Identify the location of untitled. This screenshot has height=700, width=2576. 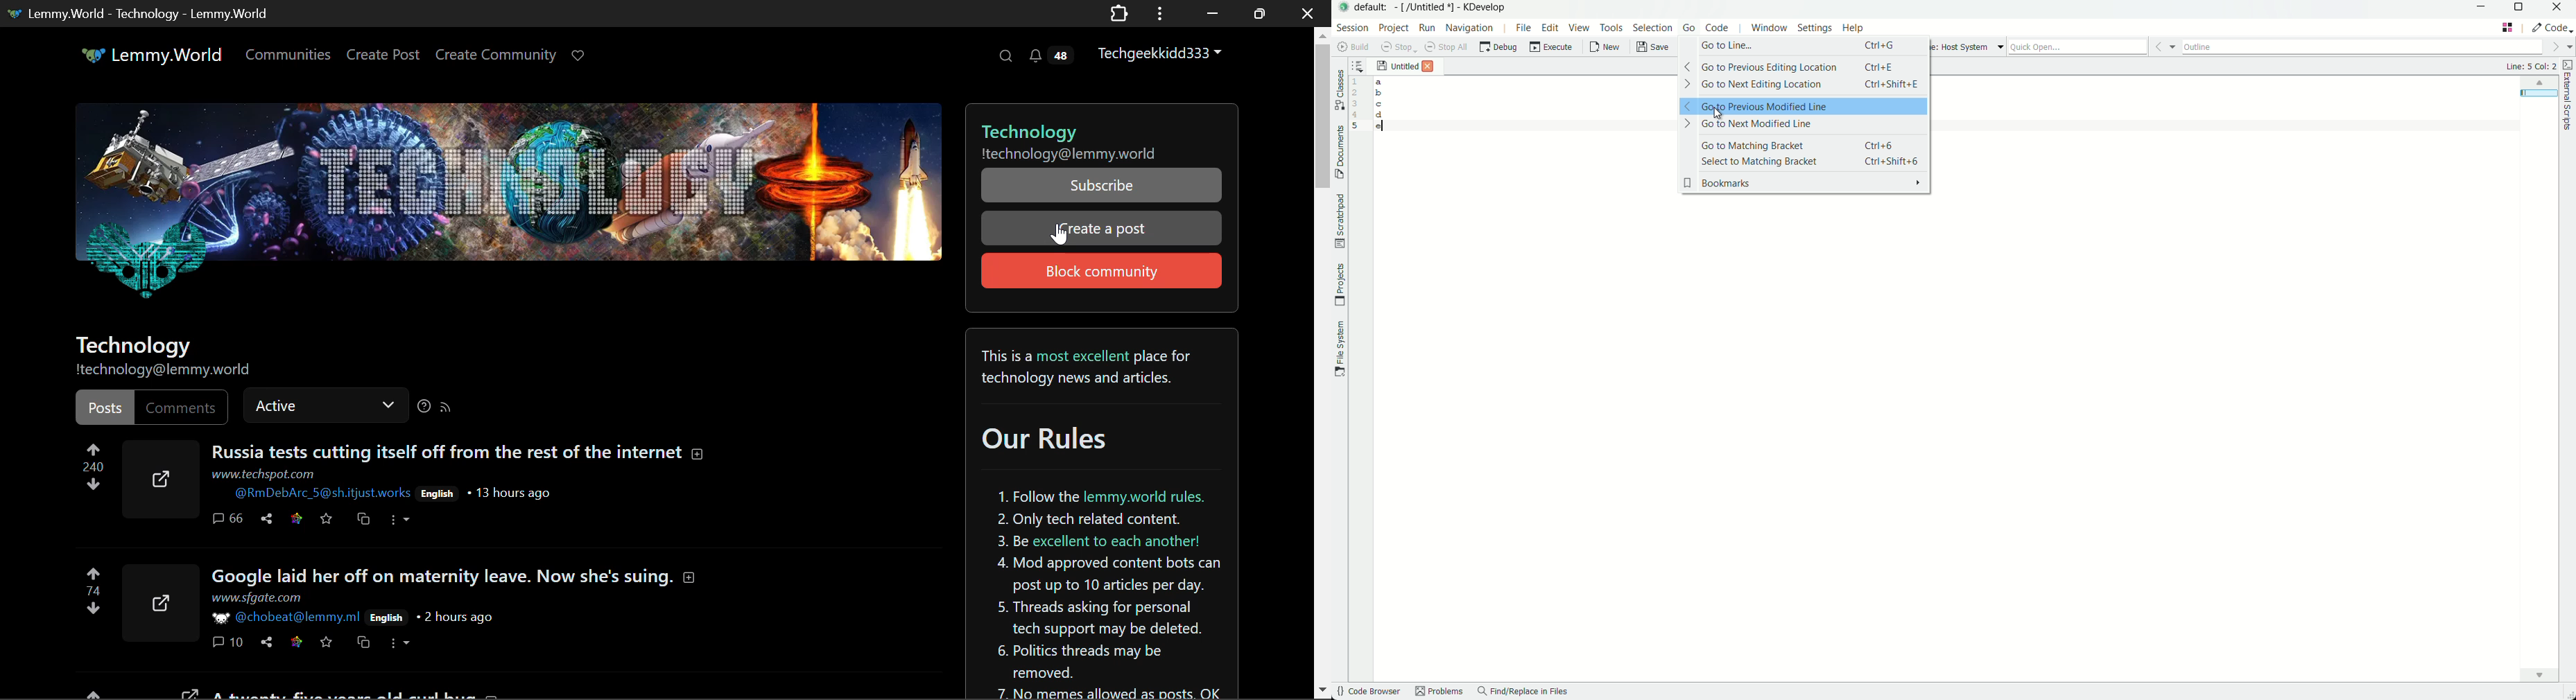
(1403, 67).